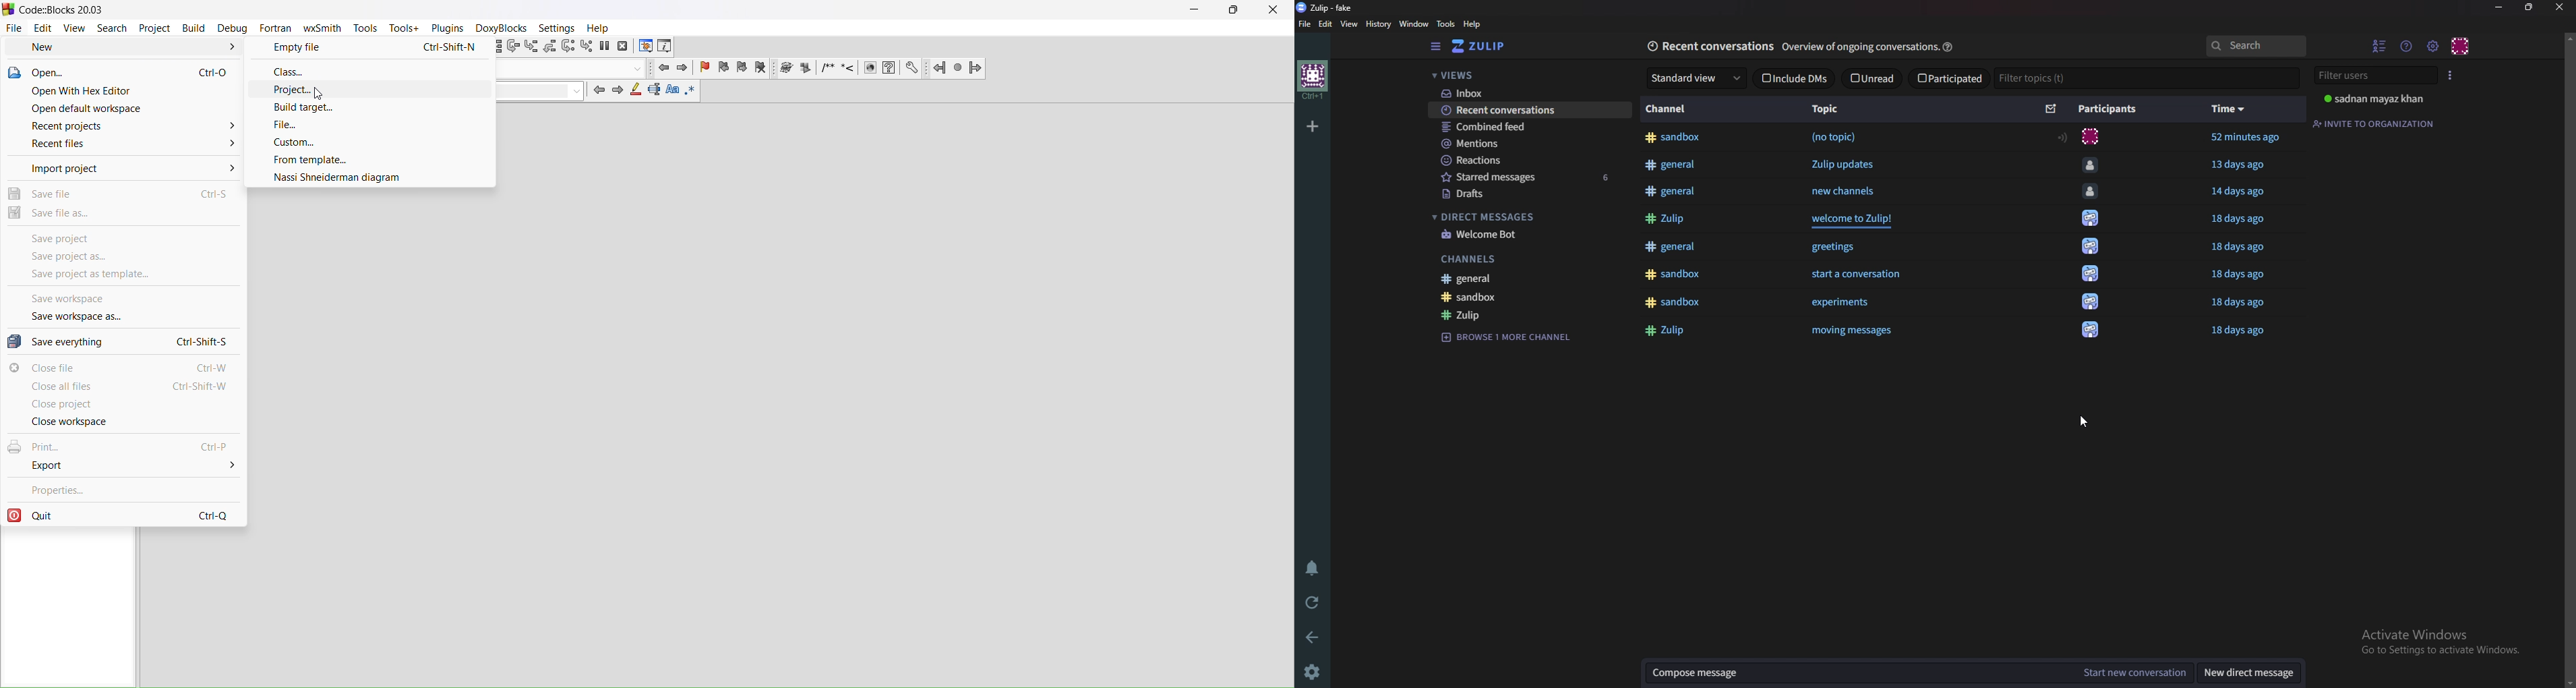 This screenshot has width=2576, height=700. Describe the element at coordinates (2133, 673) in the screenshot. I see `Start new conversation` at that location.